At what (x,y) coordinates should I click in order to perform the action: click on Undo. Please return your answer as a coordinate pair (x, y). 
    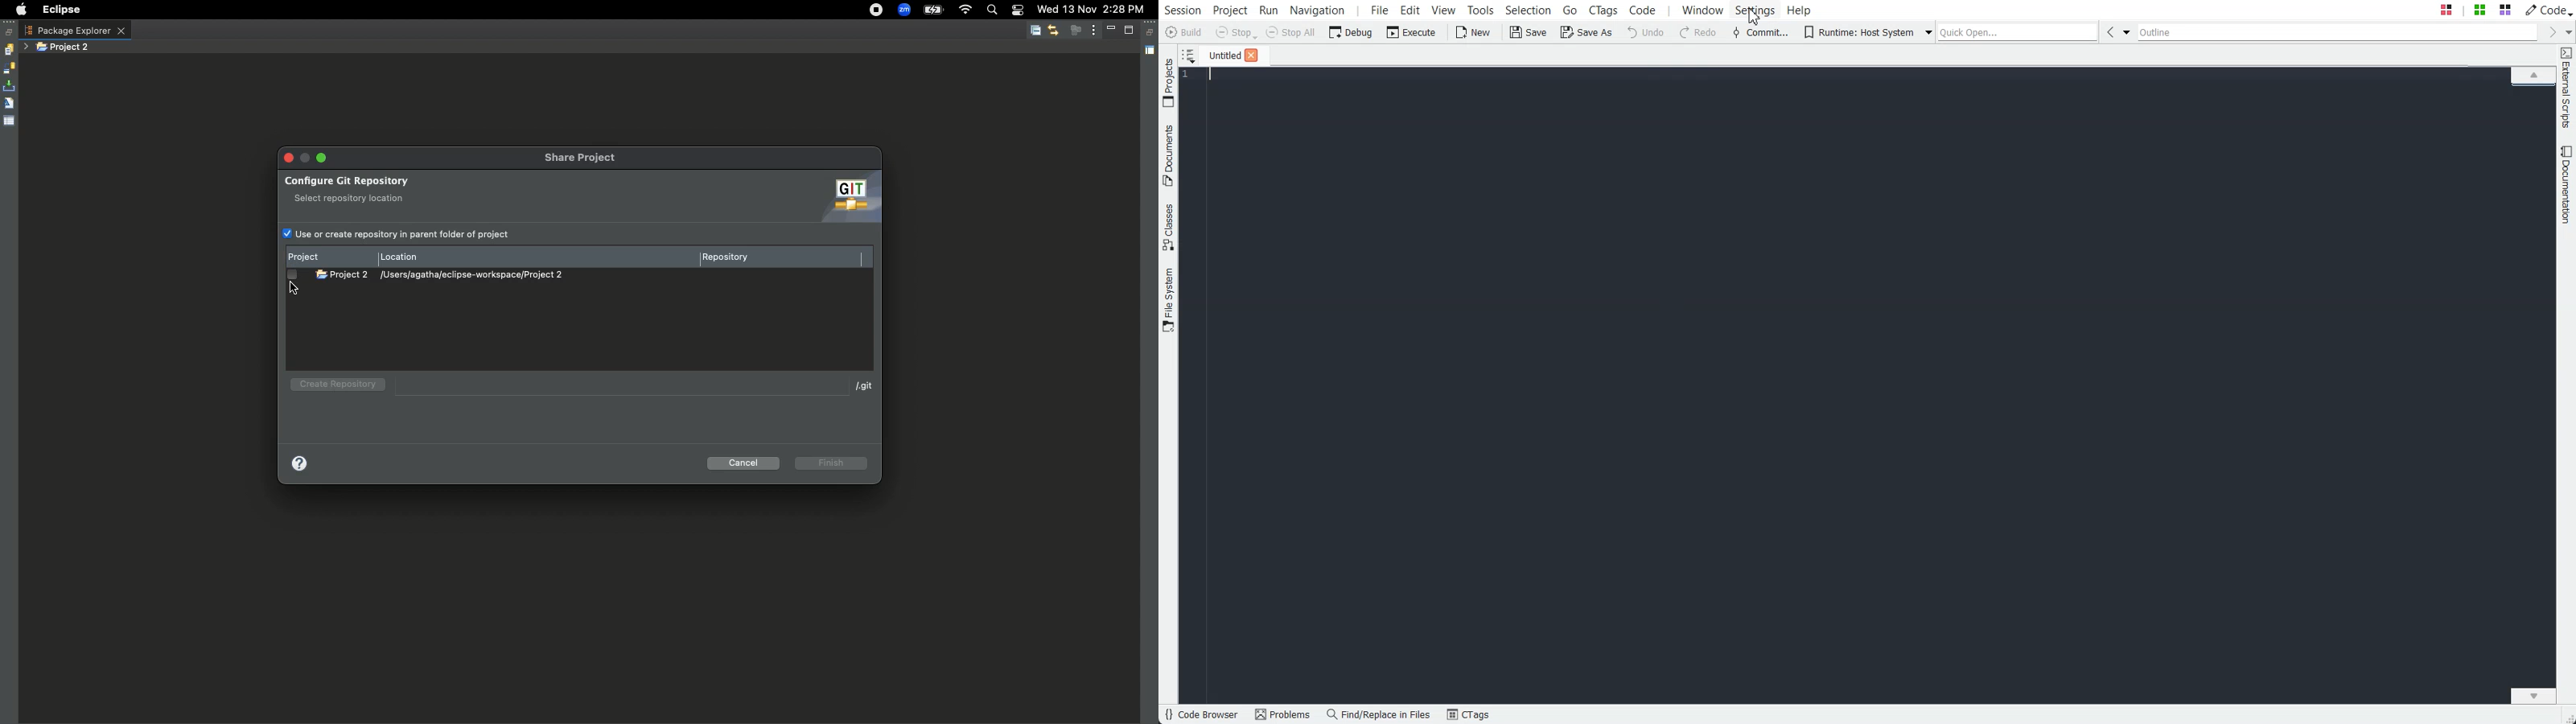
    Looking at the image, I should click on (1646, 31).